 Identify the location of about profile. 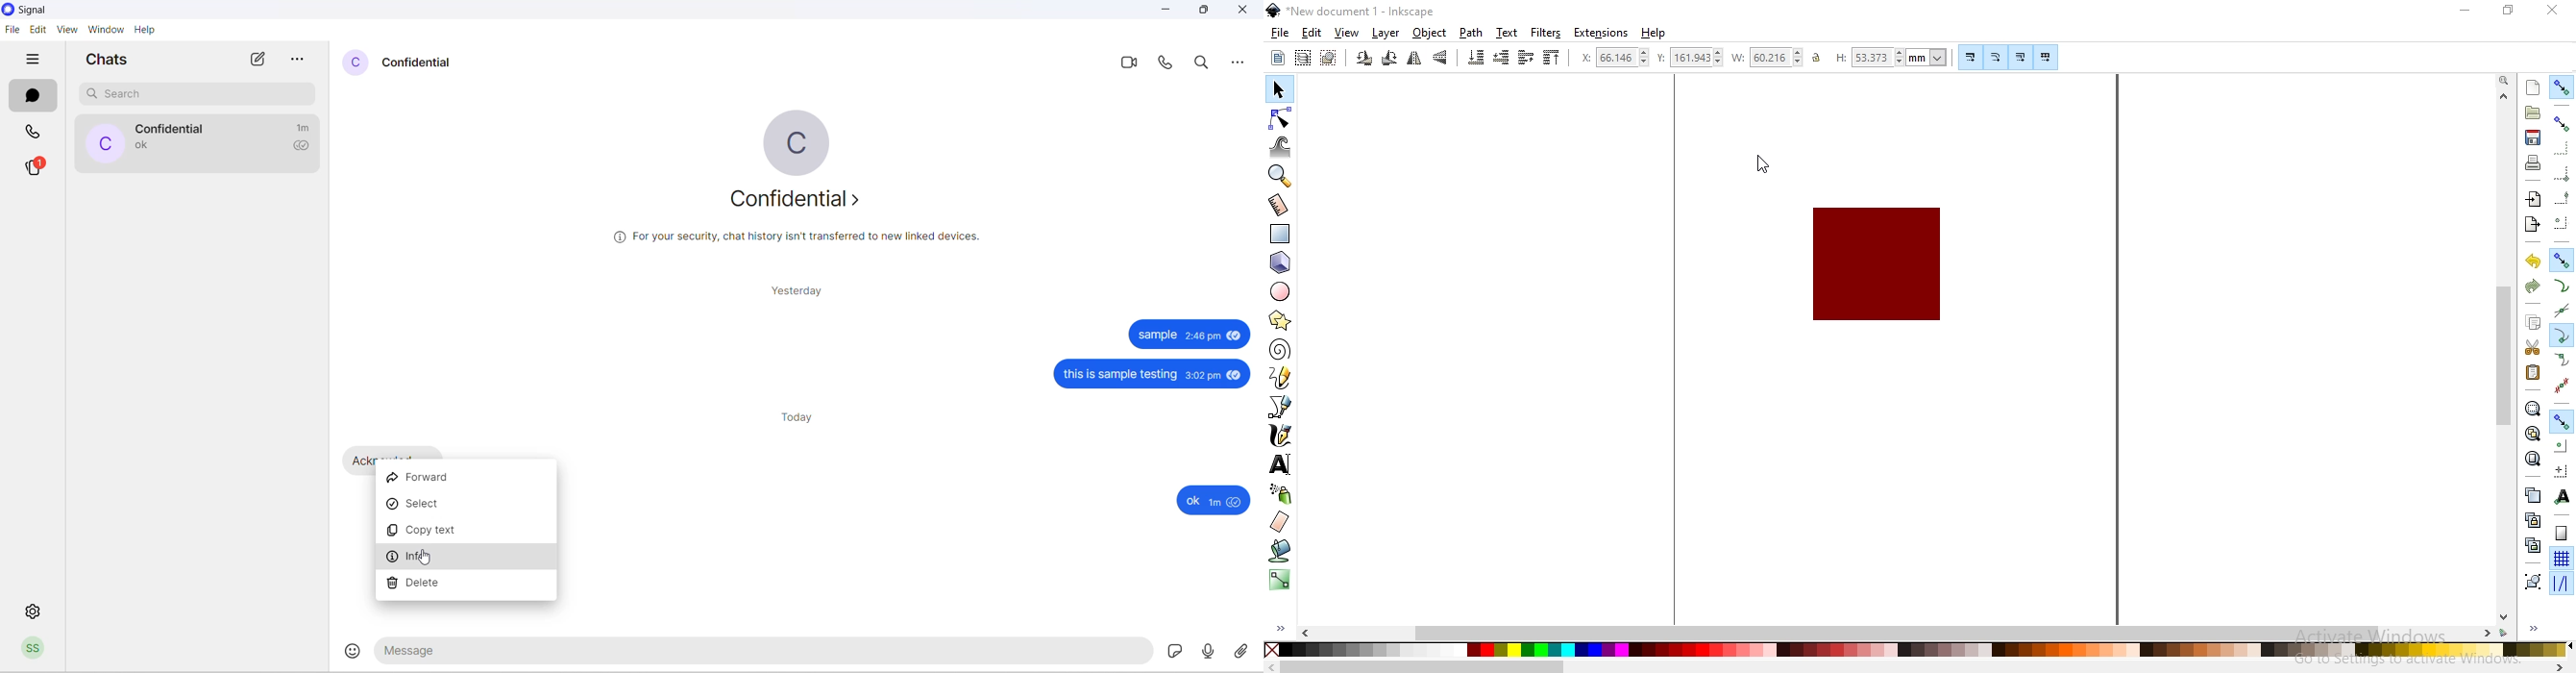
(799, 202).